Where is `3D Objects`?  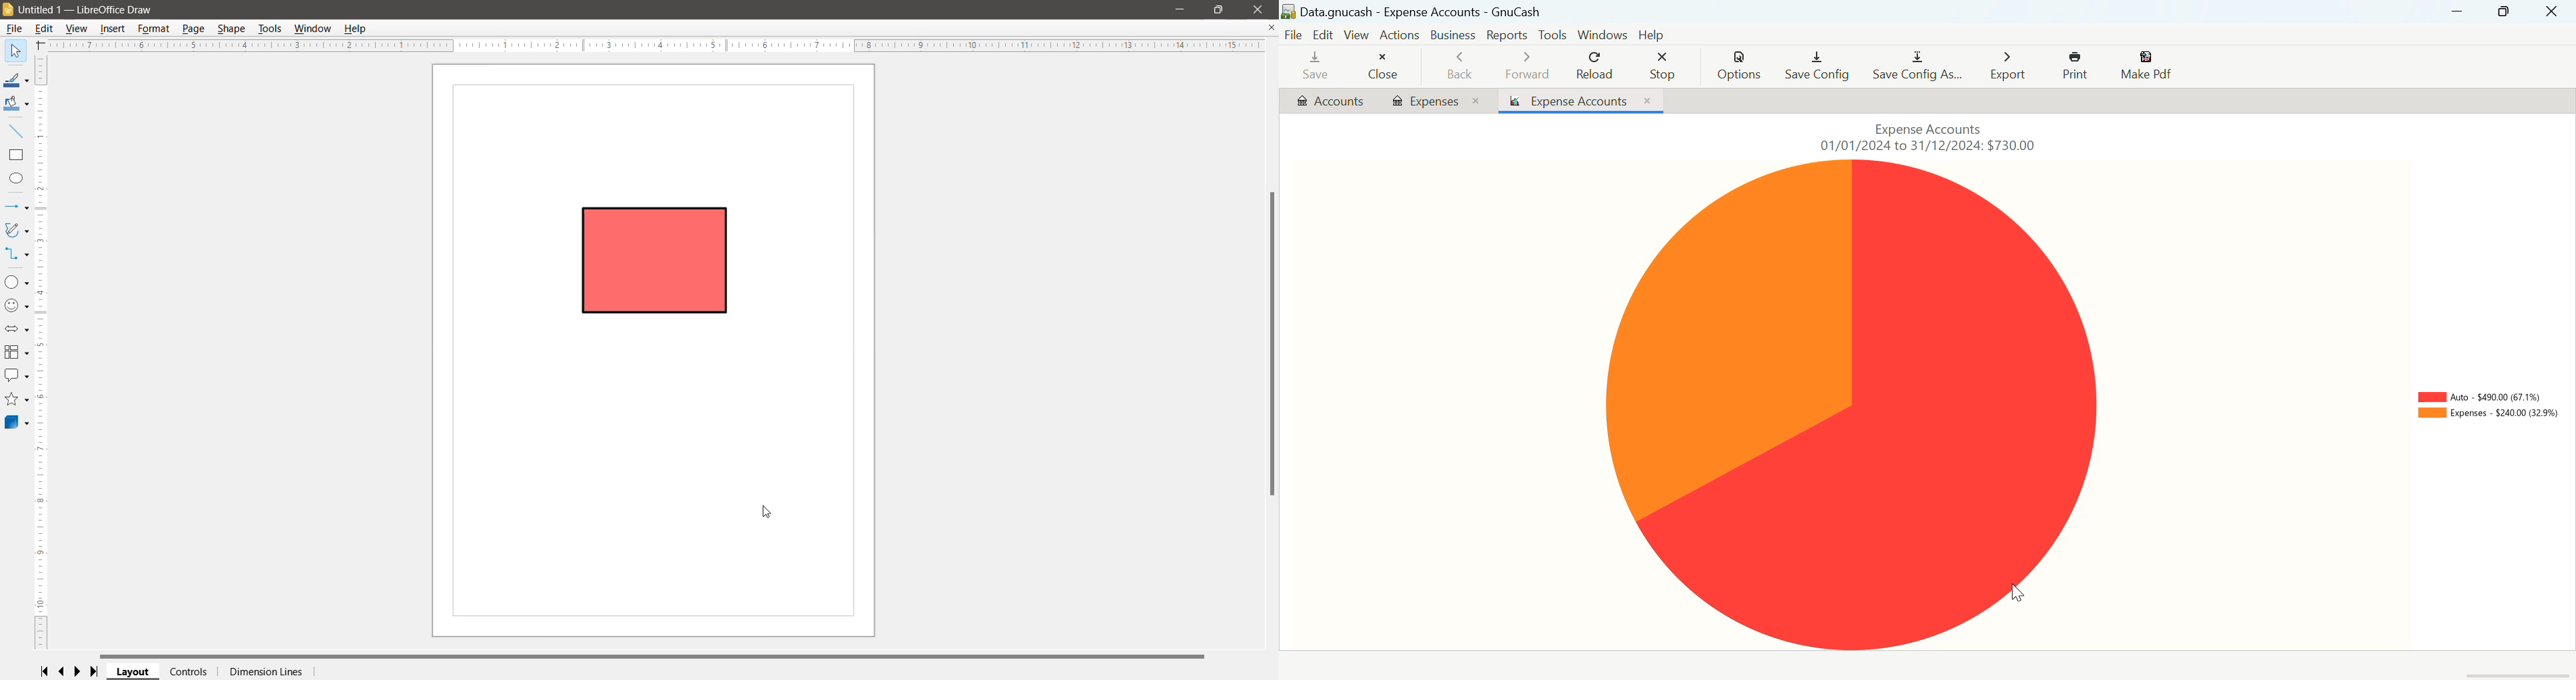 3D Objects is located at coordinates (17, 421).